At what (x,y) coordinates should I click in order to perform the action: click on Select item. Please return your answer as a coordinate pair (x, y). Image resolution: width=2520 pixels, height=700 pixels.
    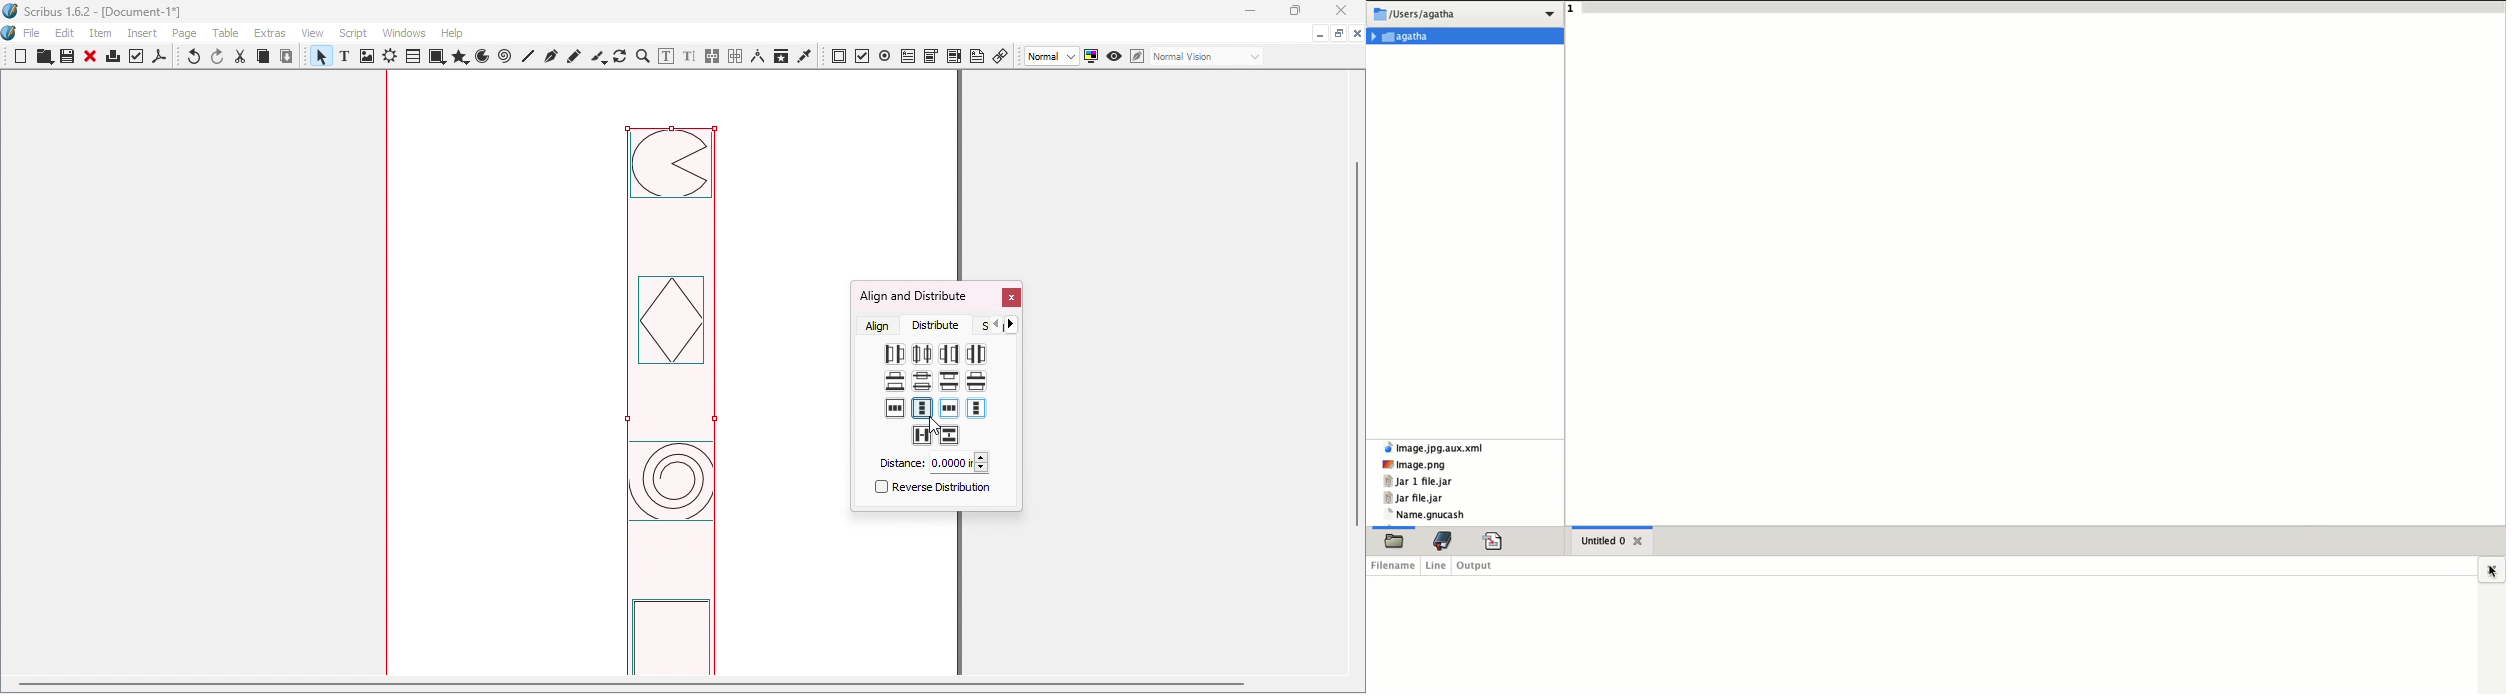
    Looking at the image, I should click on (319, 58).